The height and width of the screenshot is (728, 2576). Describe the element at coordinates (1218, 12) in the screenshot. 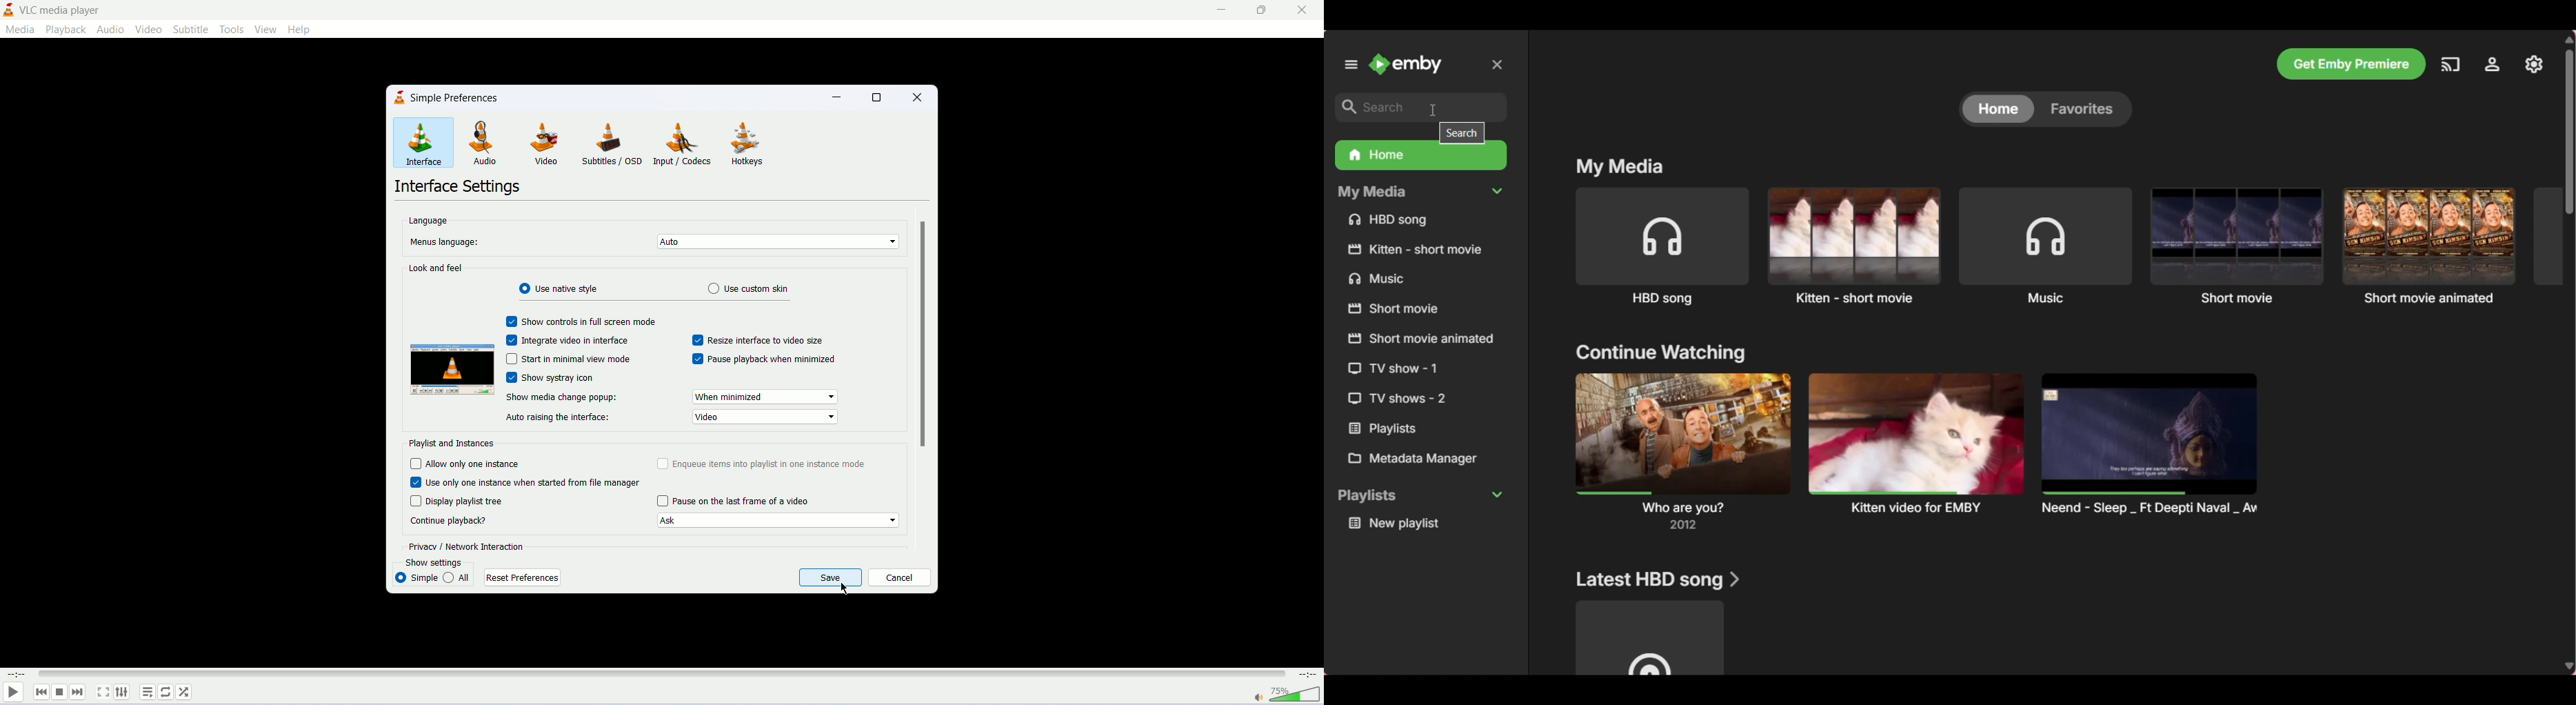

I see `minimize` at that location.